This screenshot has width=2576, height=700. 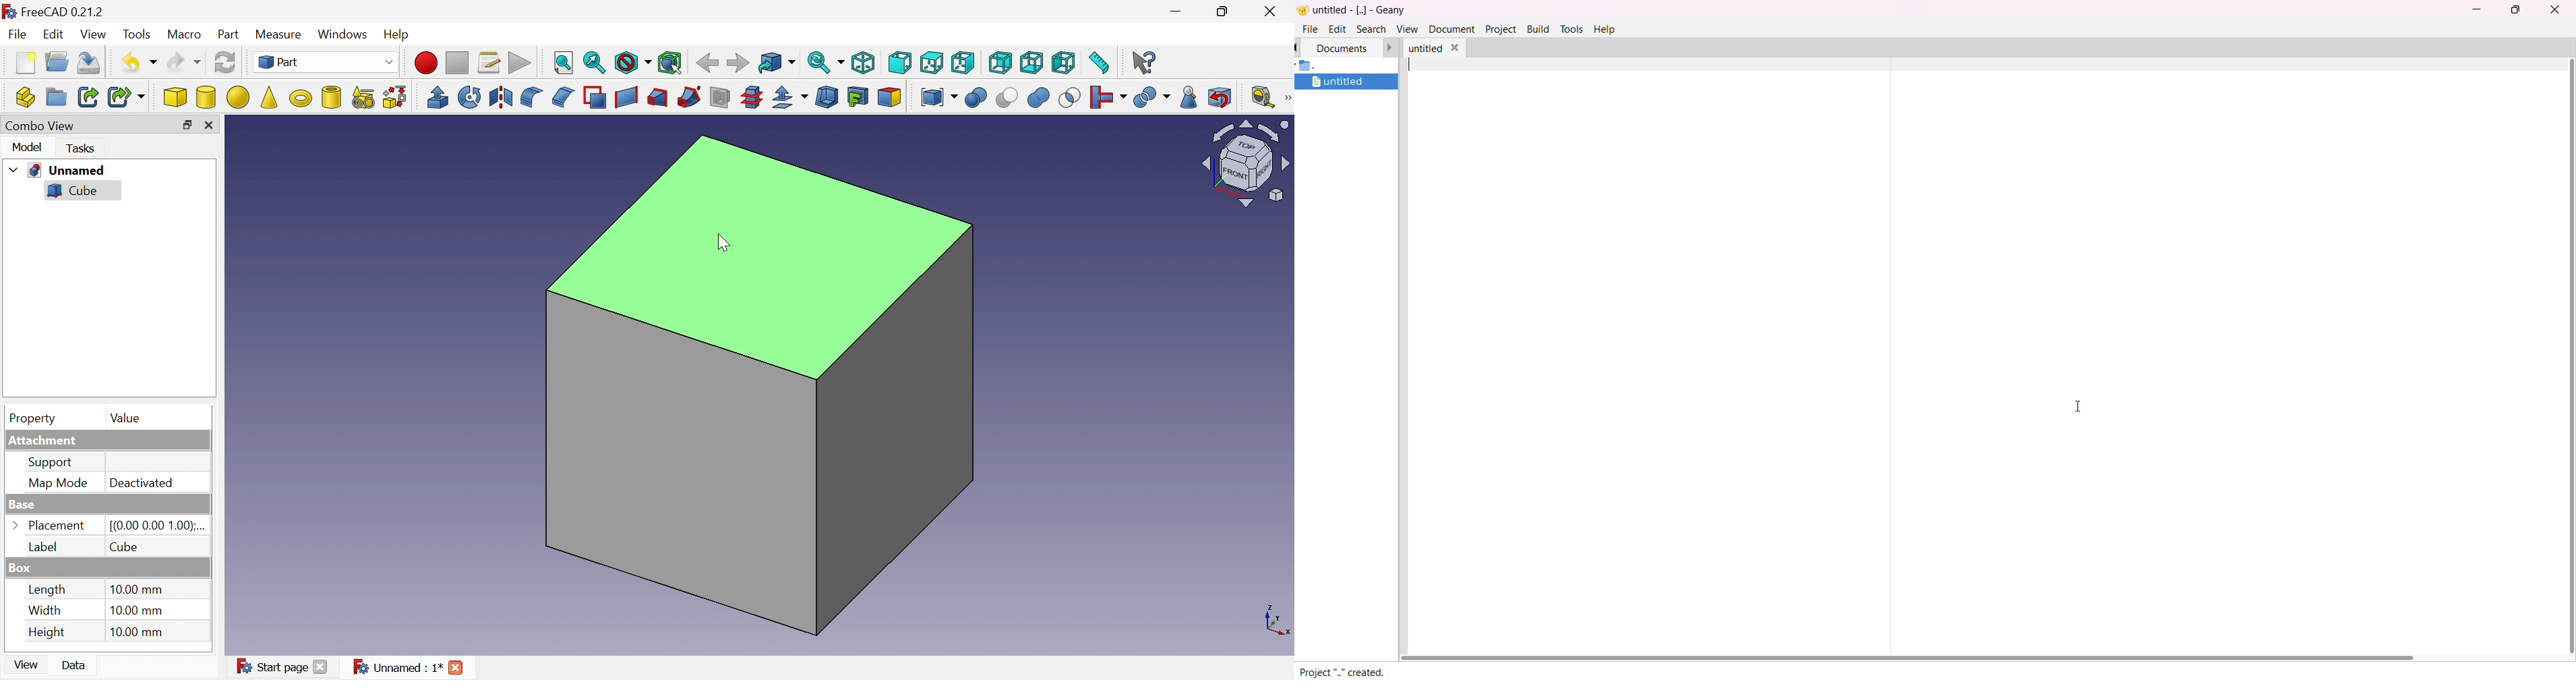 What do you see at coordinates (1277, 620) in the screenshot?
I see `x, y plane` at bounding box center [1277, 620].